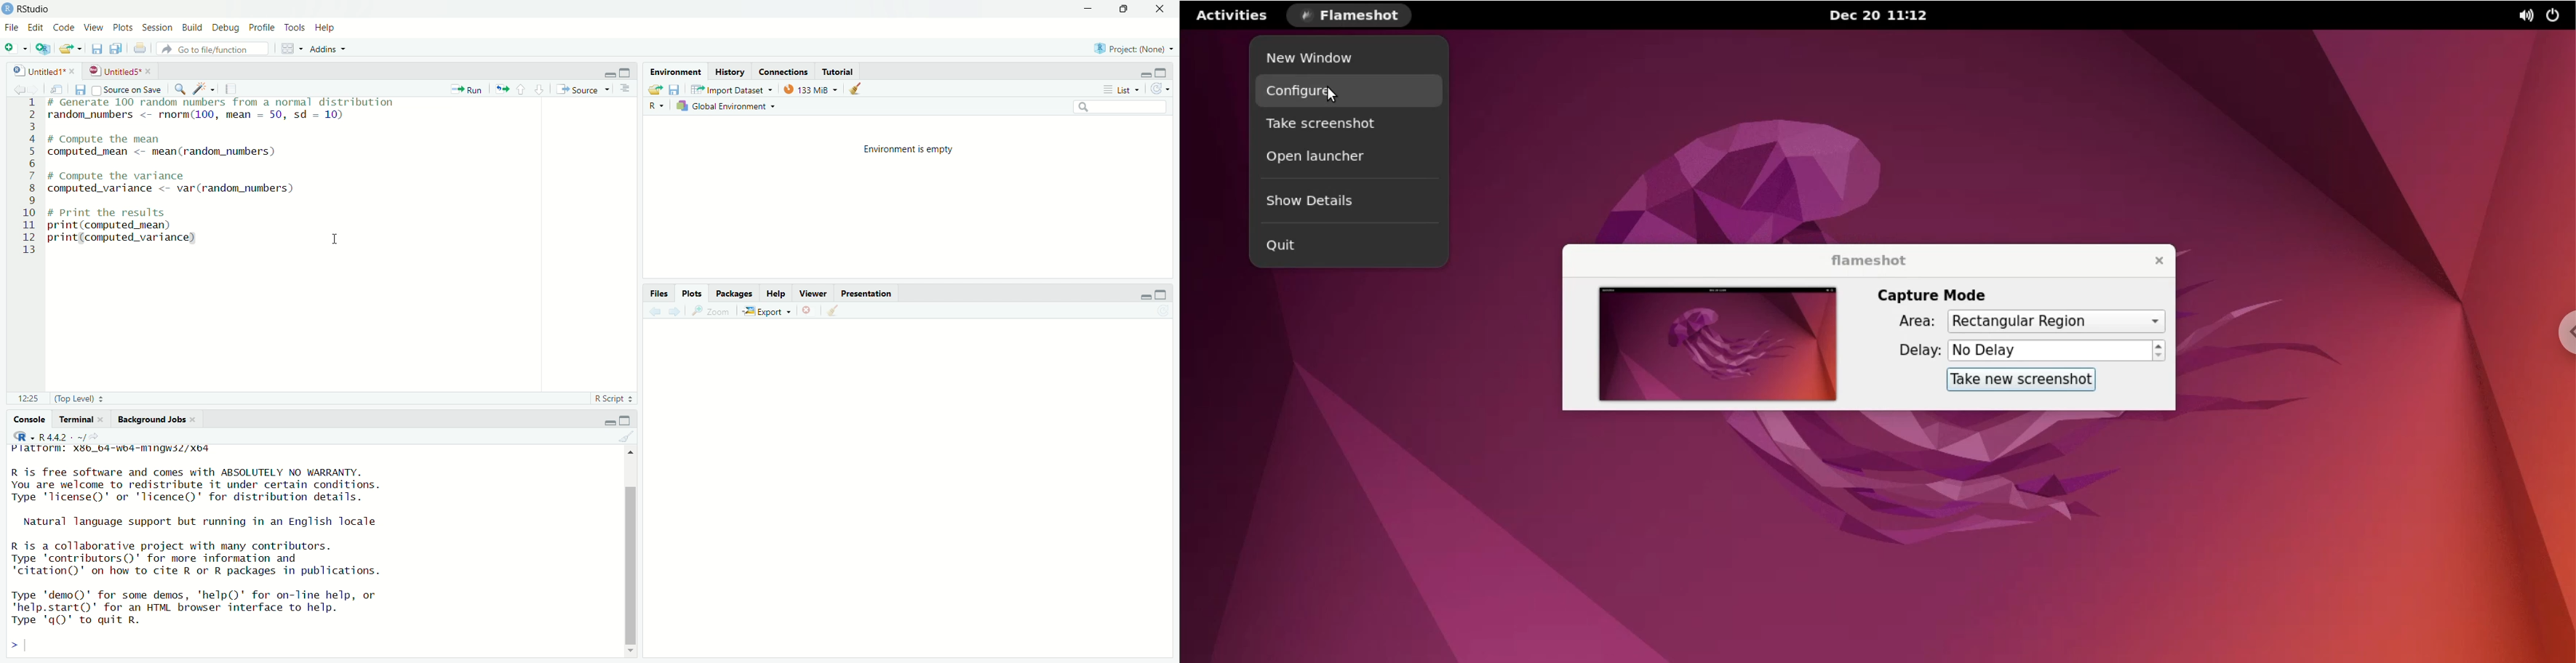  Describe the element at coordinates (324, 27) in the screenshot. I see `help` at that location.